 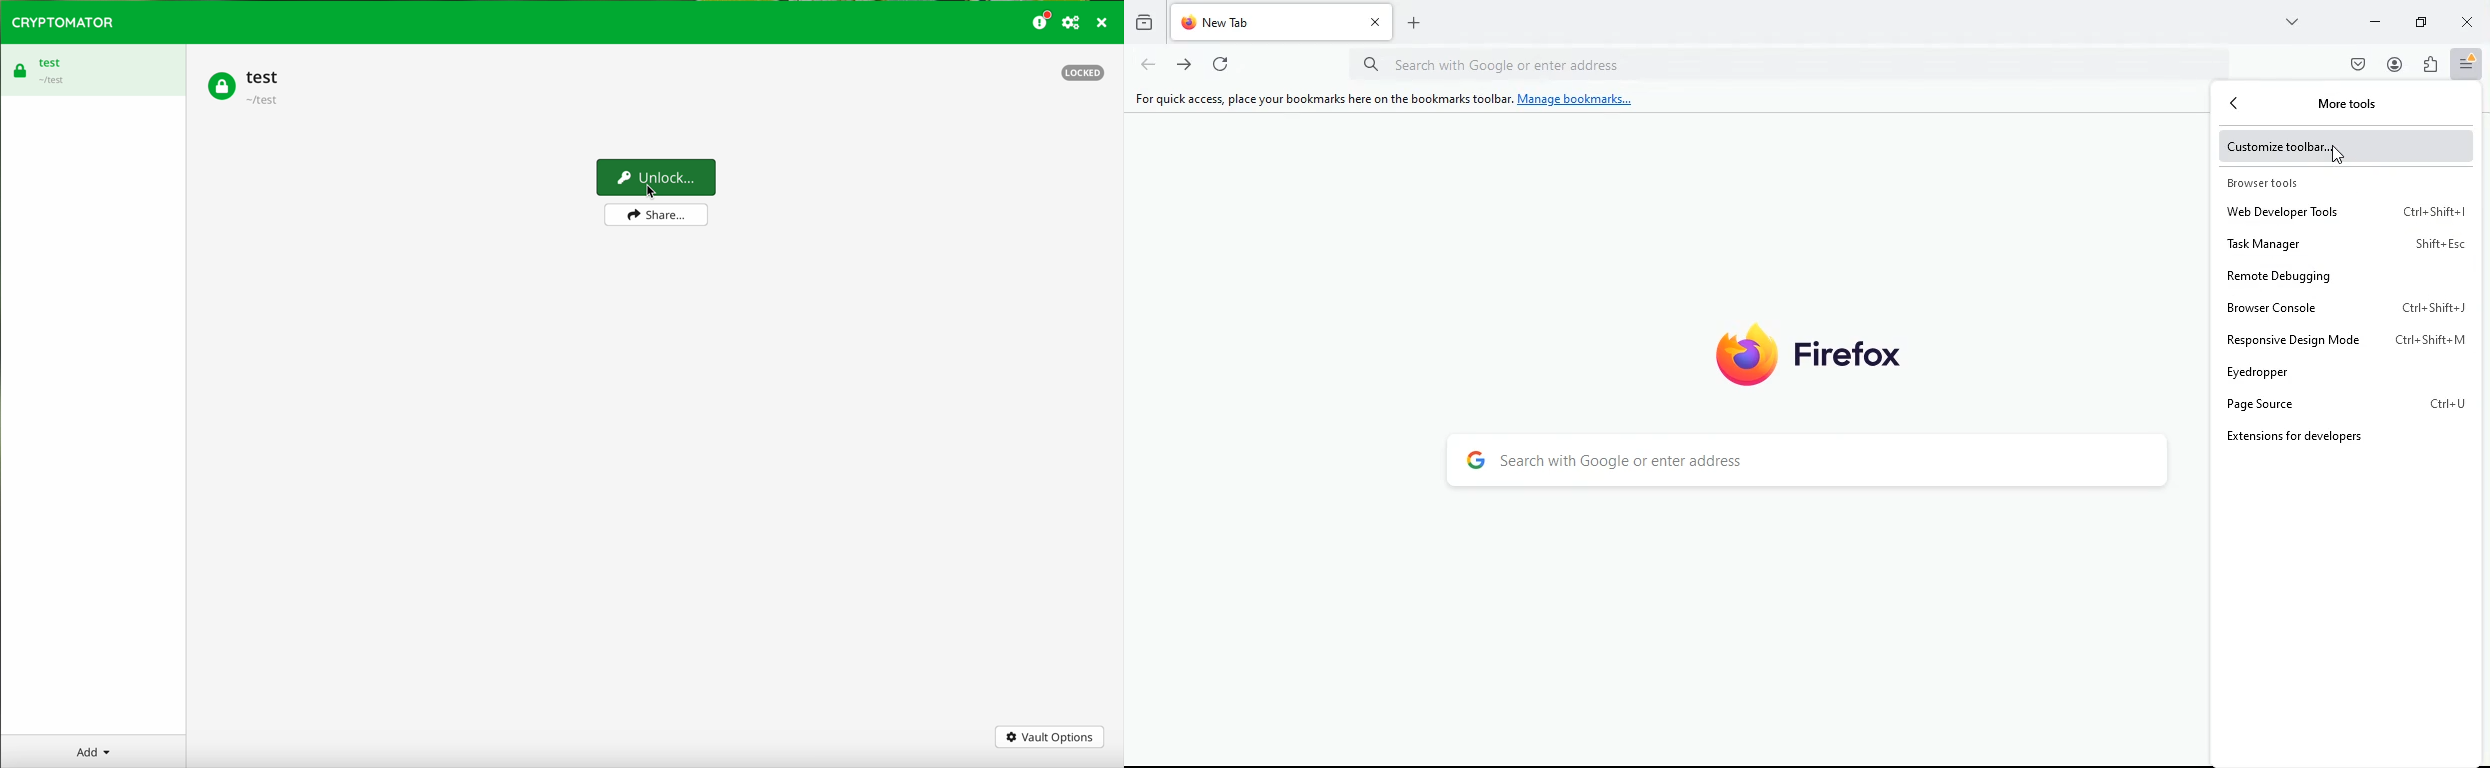 What do you see at coordinates (1778, 64) in the screenshot?
I see `url` at bounding box center [1778, 64].